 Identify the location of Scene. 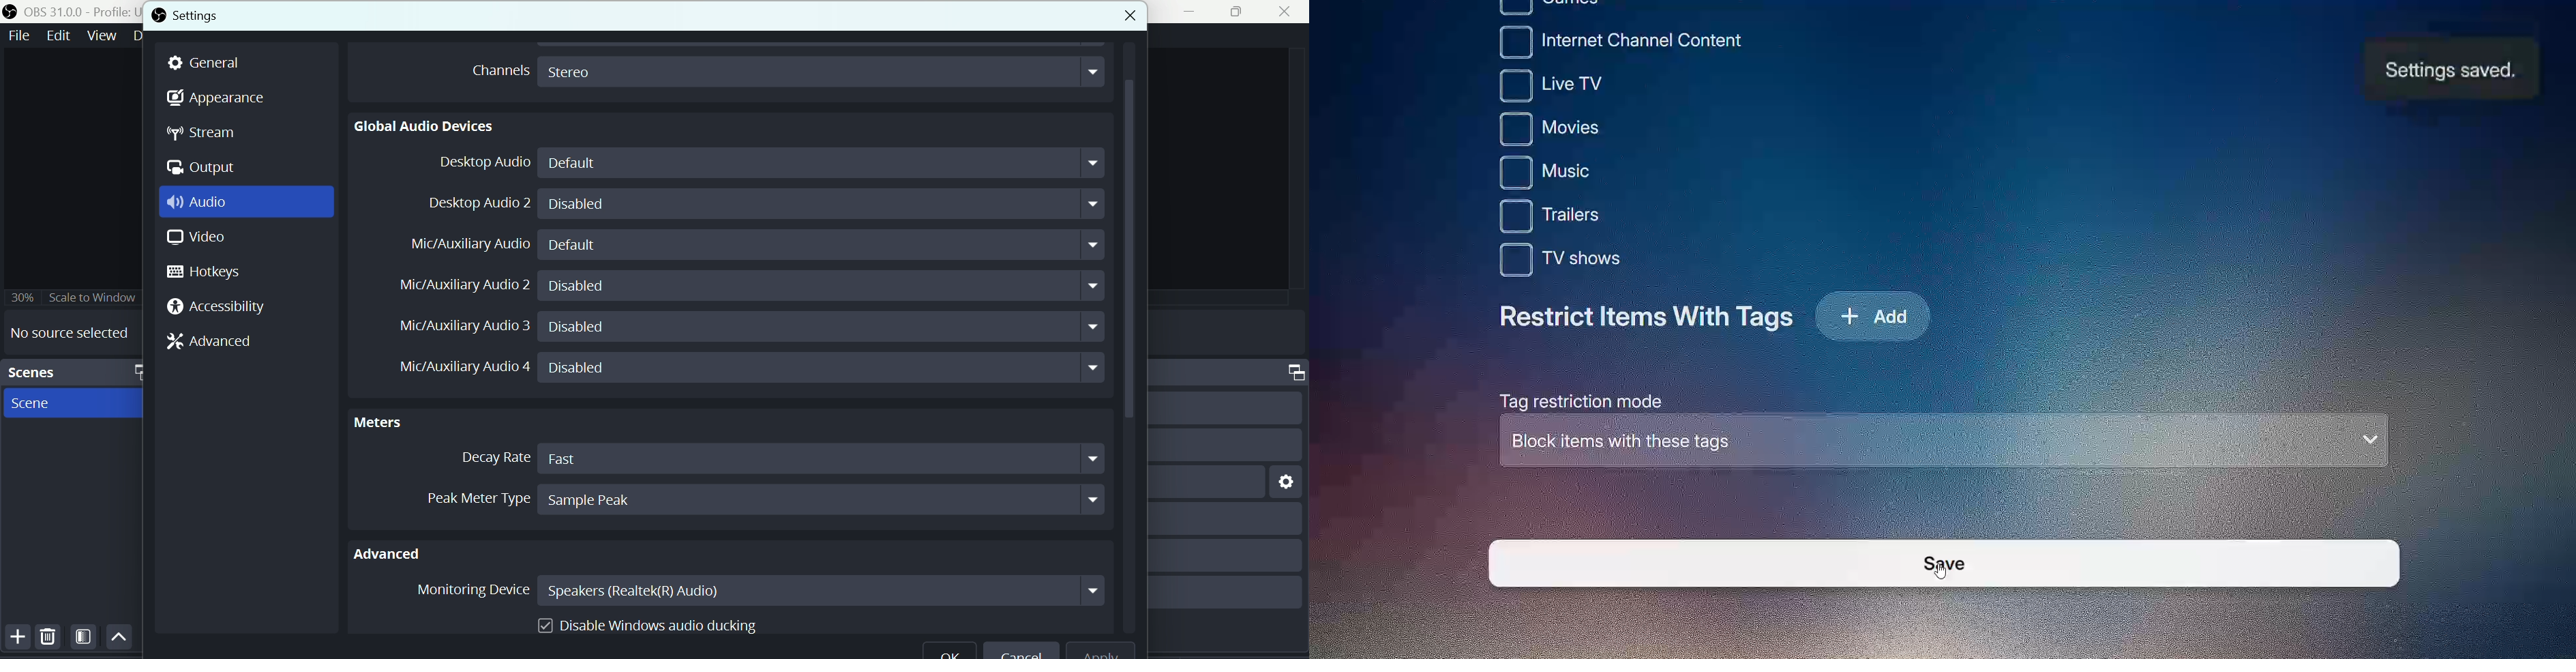
(39, 405).